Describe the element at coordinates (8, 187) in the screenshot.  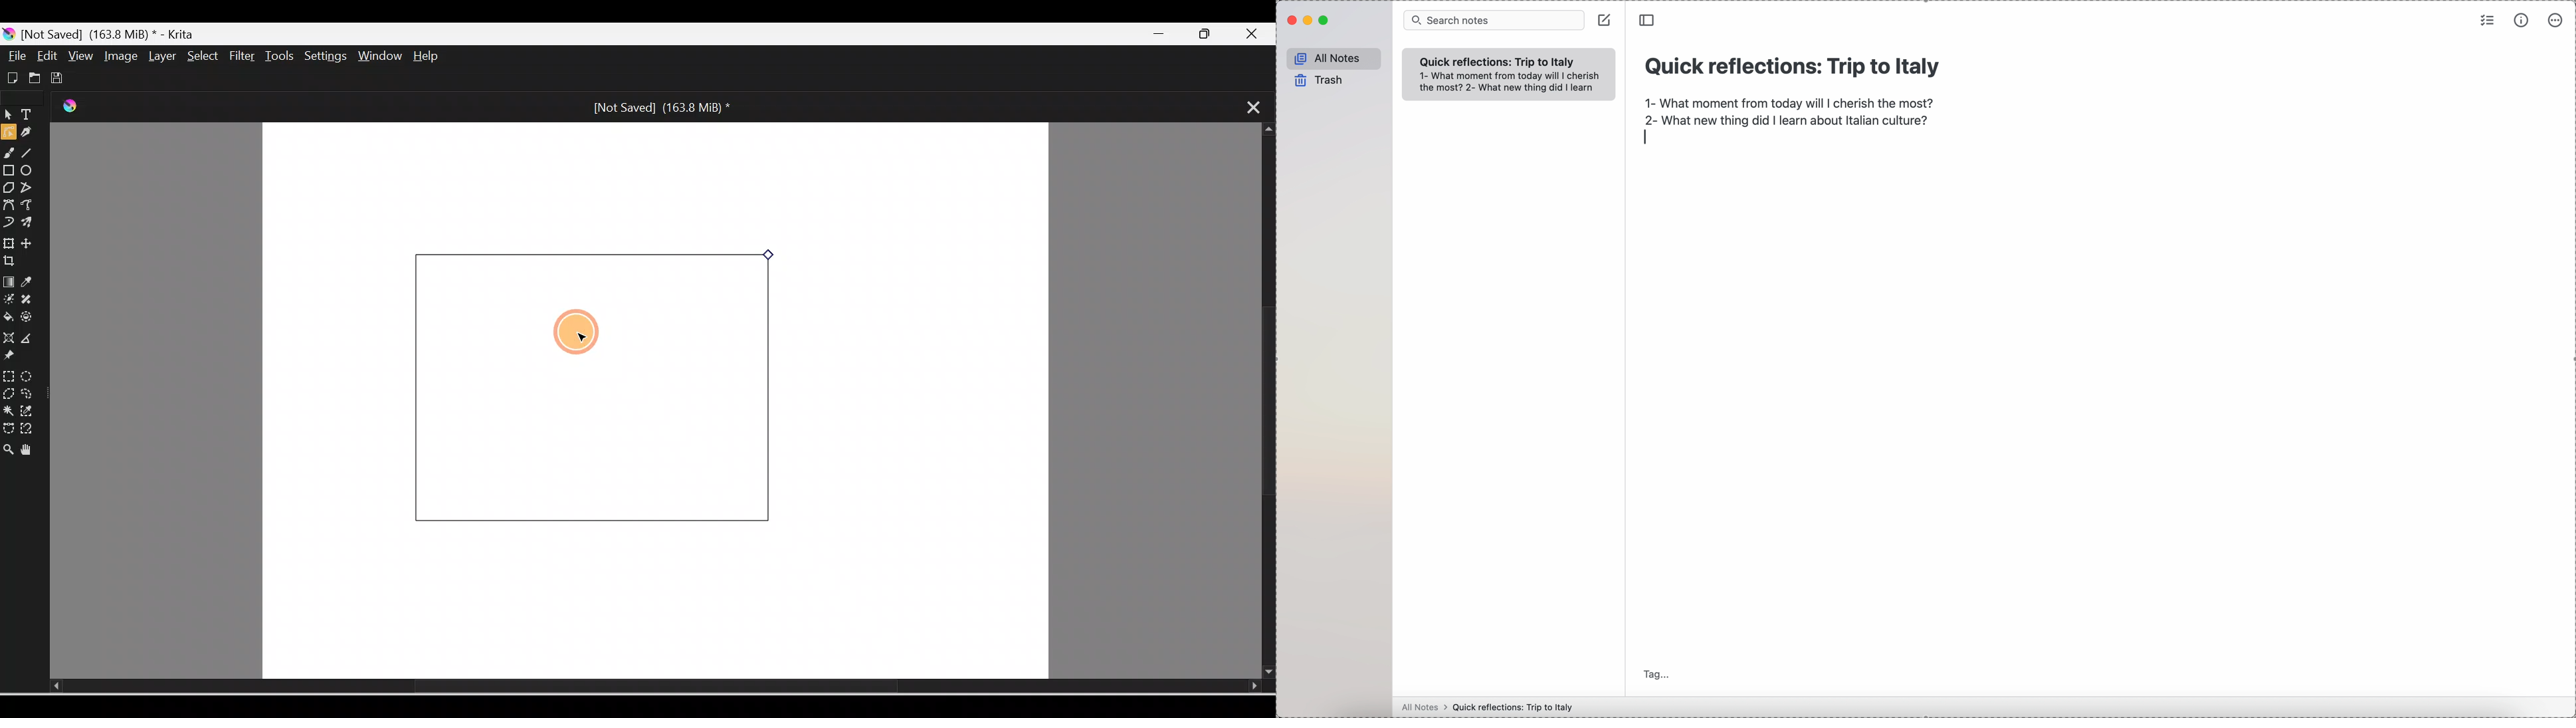
I see `Polygon` at that location.